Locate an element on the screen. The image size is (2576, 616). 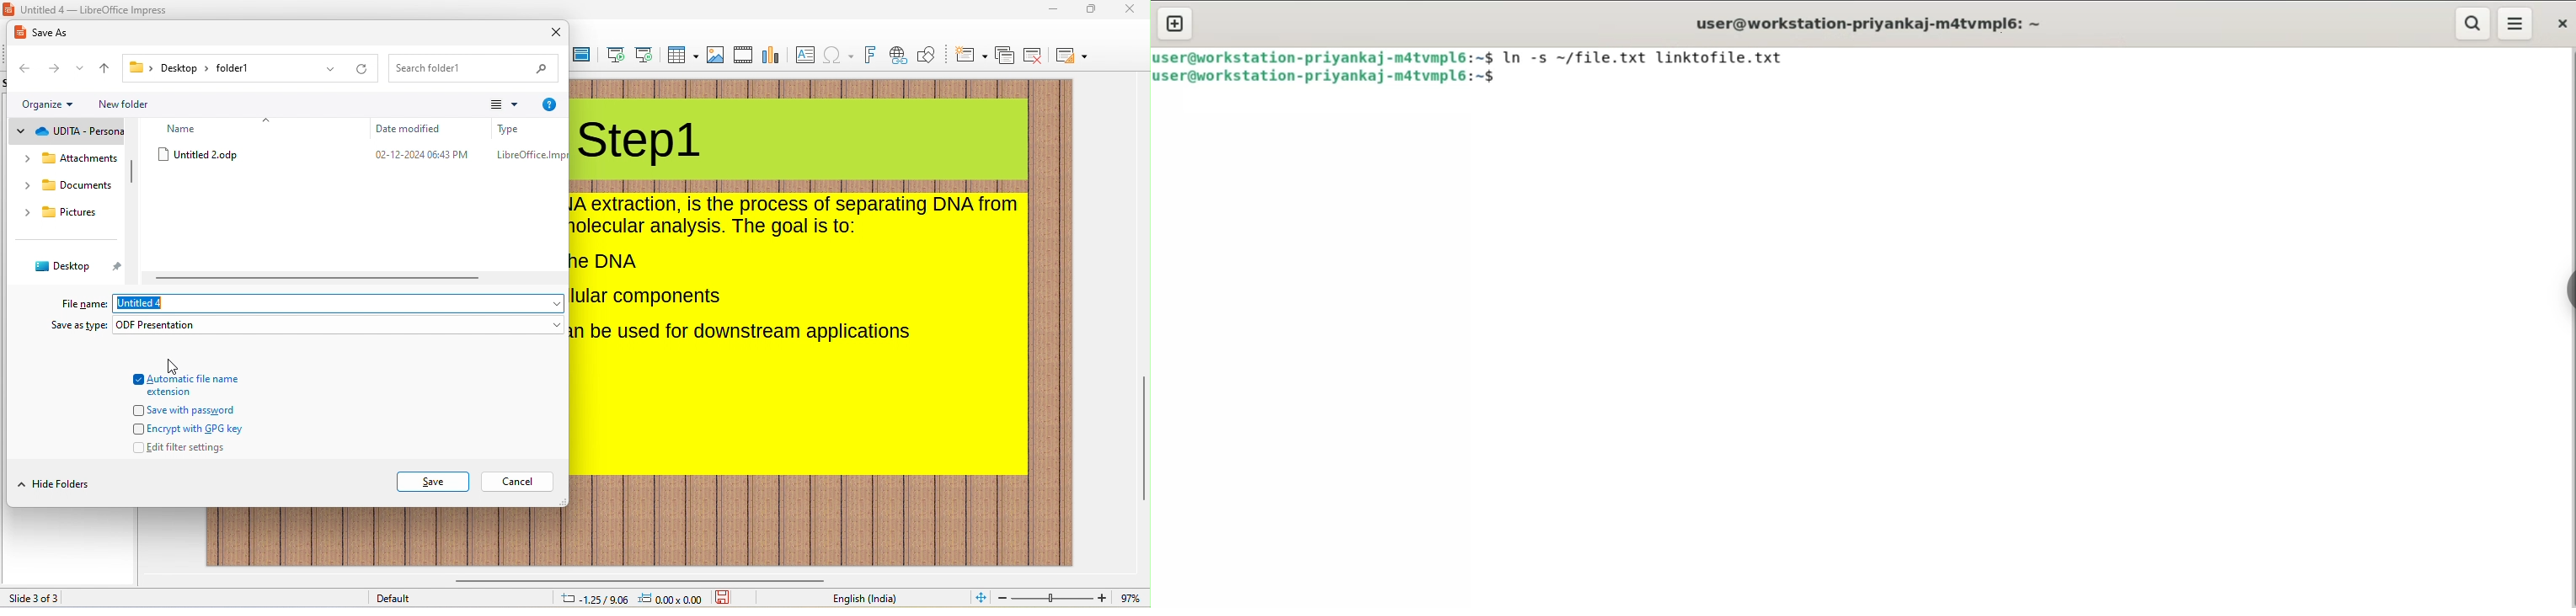
file name is located at coordinates (81, 302).